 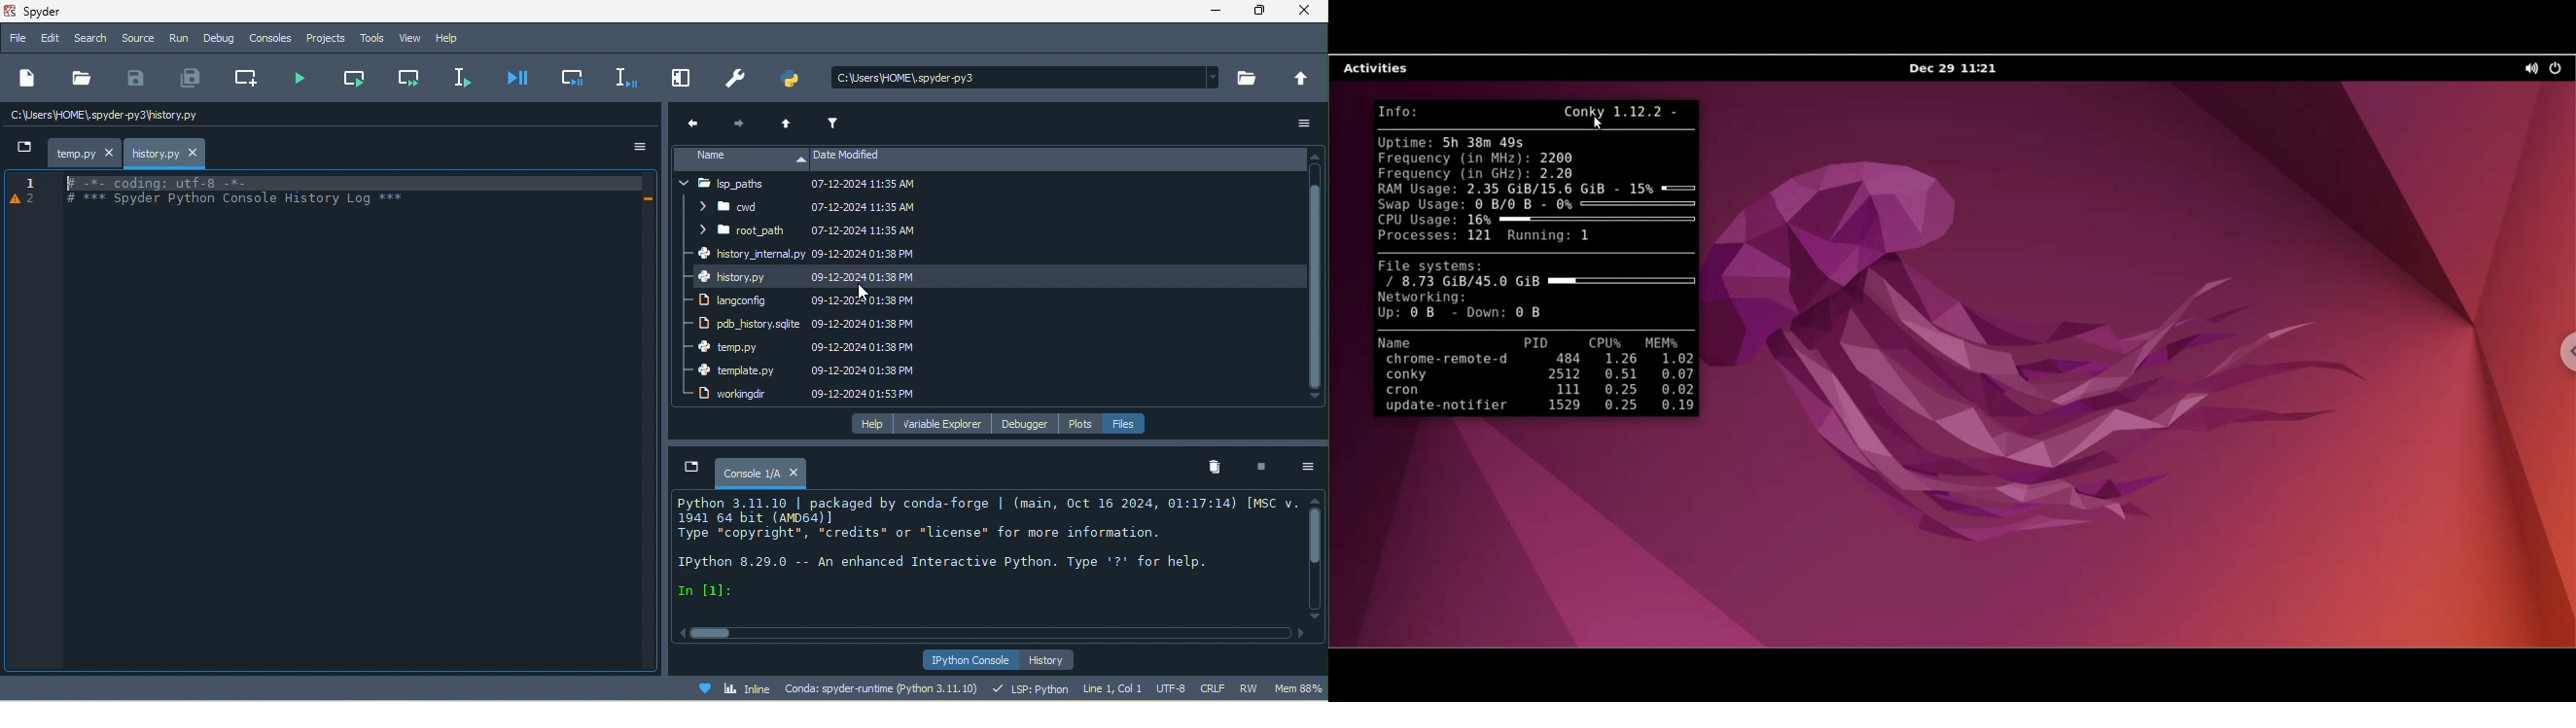 I want to click on debug, so click(x=218, y=38).